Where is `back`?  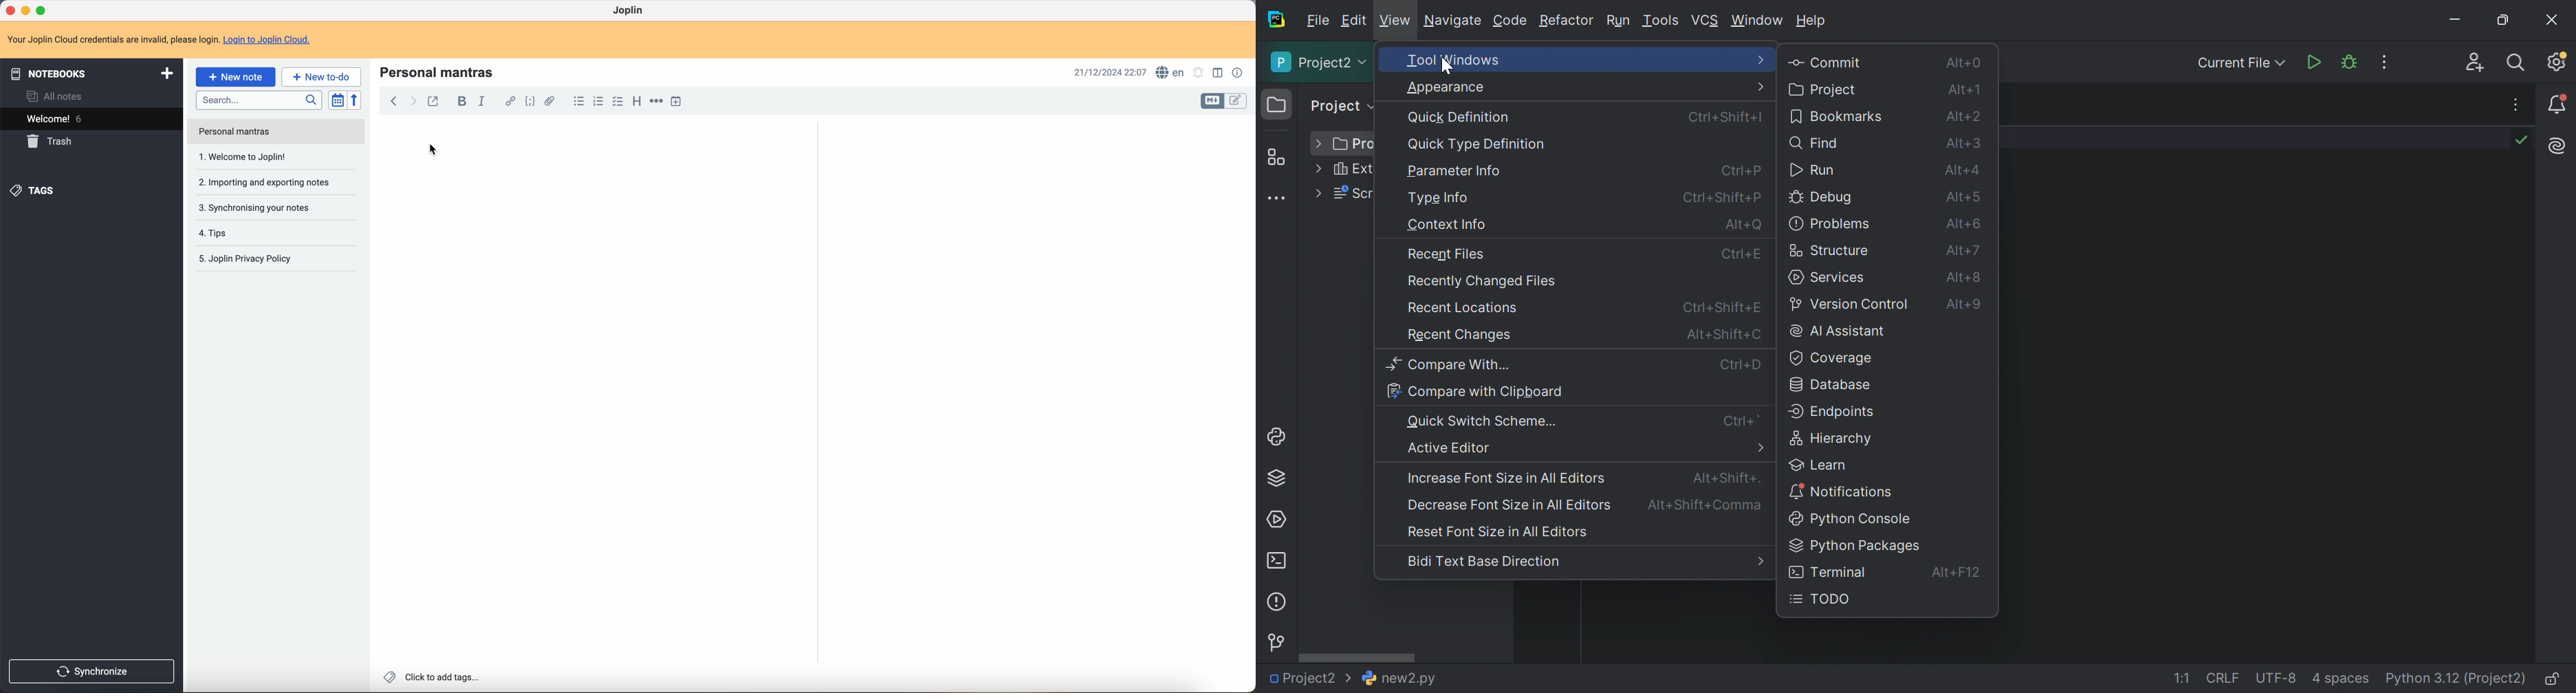
back is located at coordinates (393, 102).